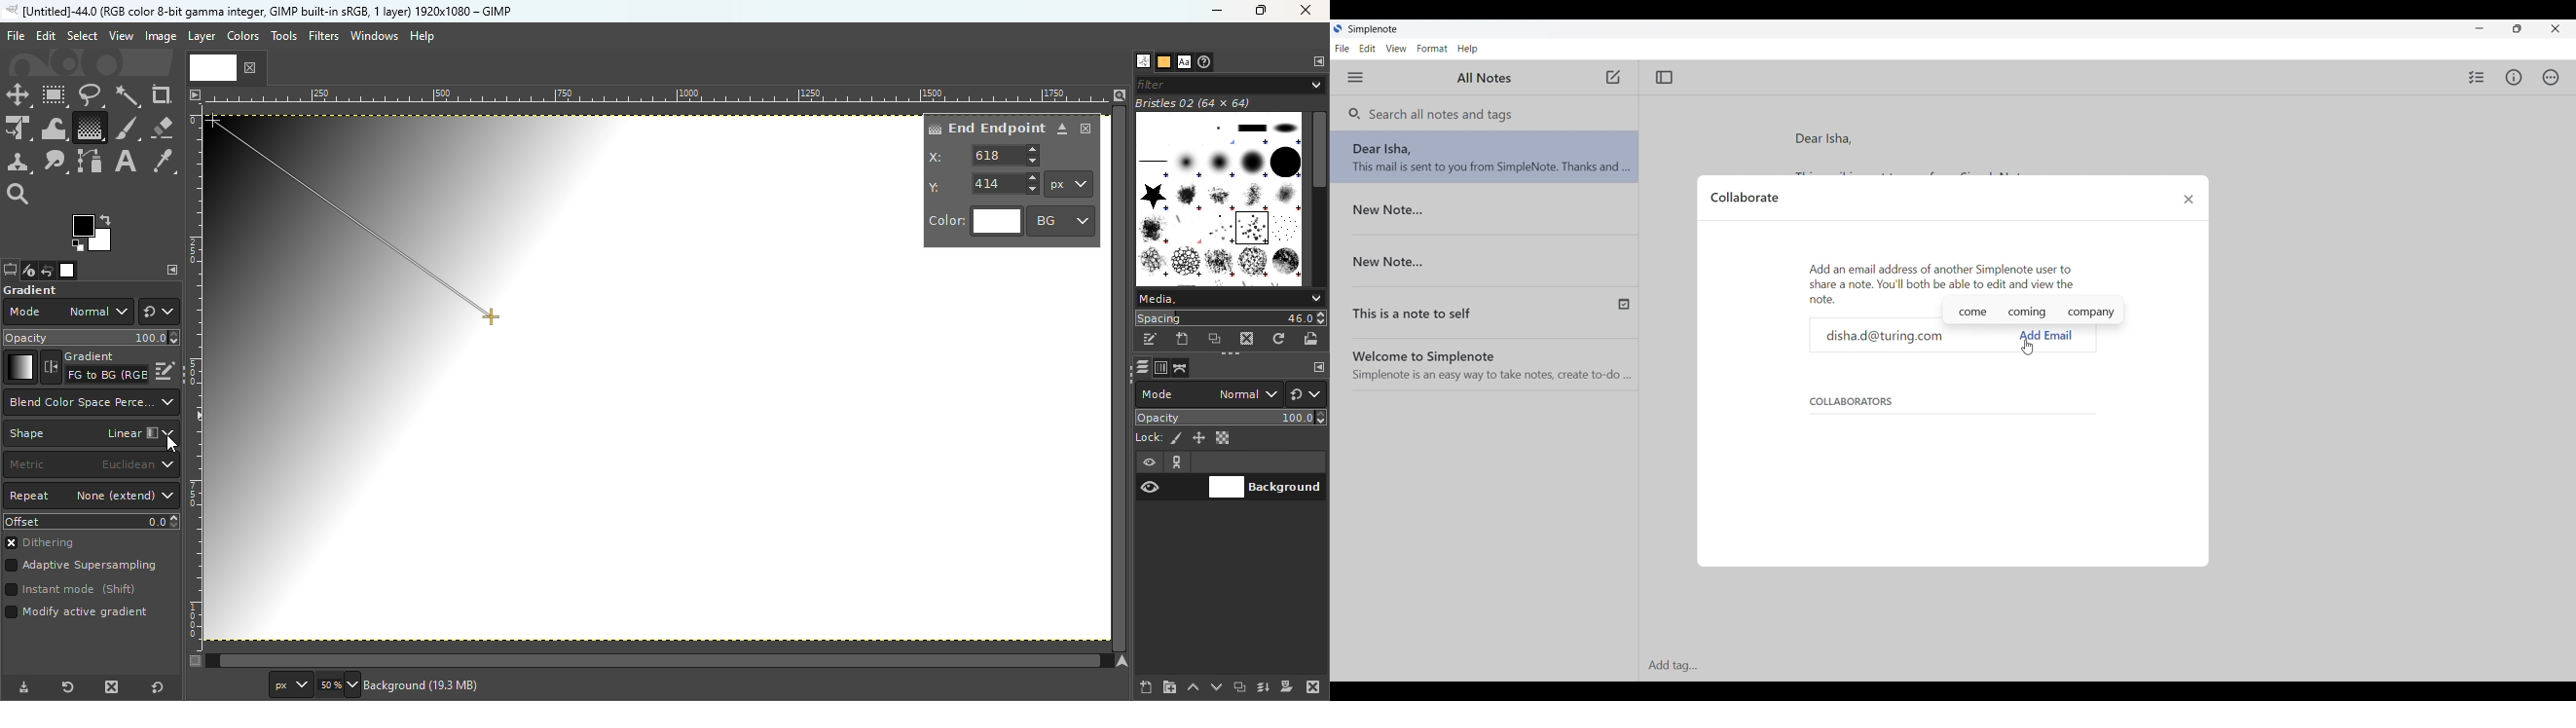 Image resolution: width=2576 pixels, height=728 pixels. What do you see at coordinates (19, 192) in the screenshot?
I see `Zoom tool` at bounding box center [19, 192].